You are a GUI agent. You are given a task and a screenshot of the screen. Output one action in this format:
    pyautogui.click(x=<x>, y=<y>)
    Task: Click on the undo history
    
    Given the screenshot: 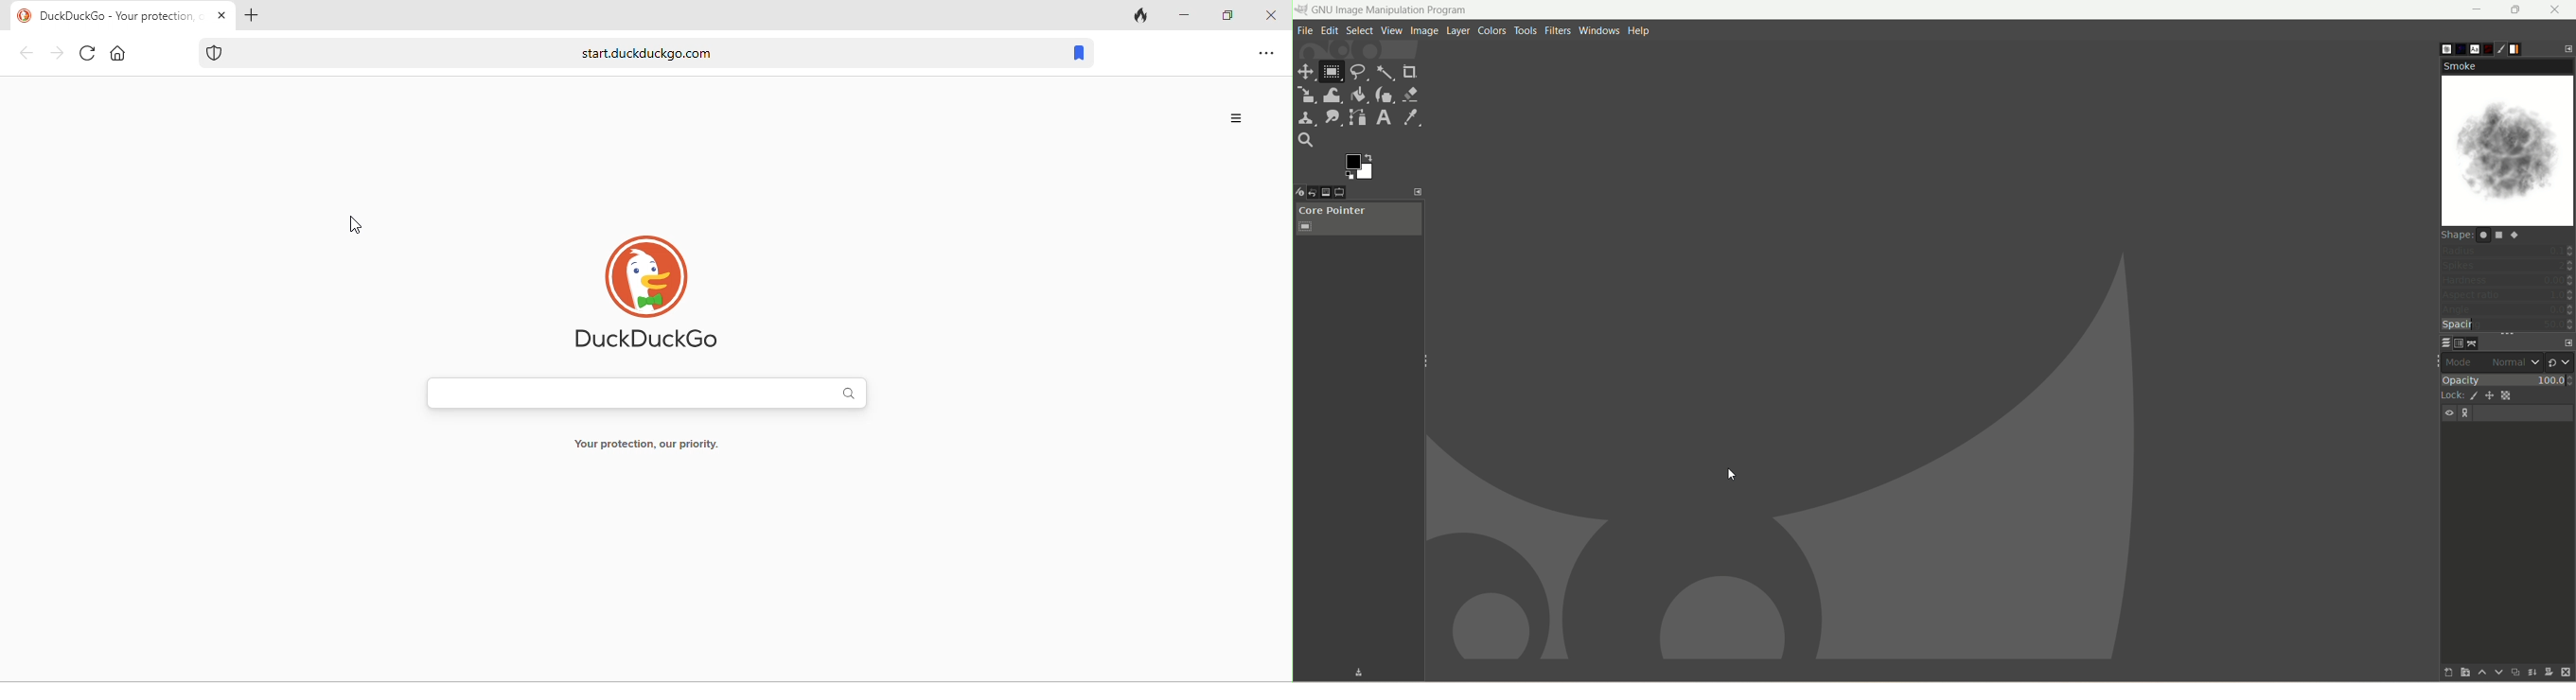 What is the action you would take?
    pyautogui.click(x=1317, y=192)
    